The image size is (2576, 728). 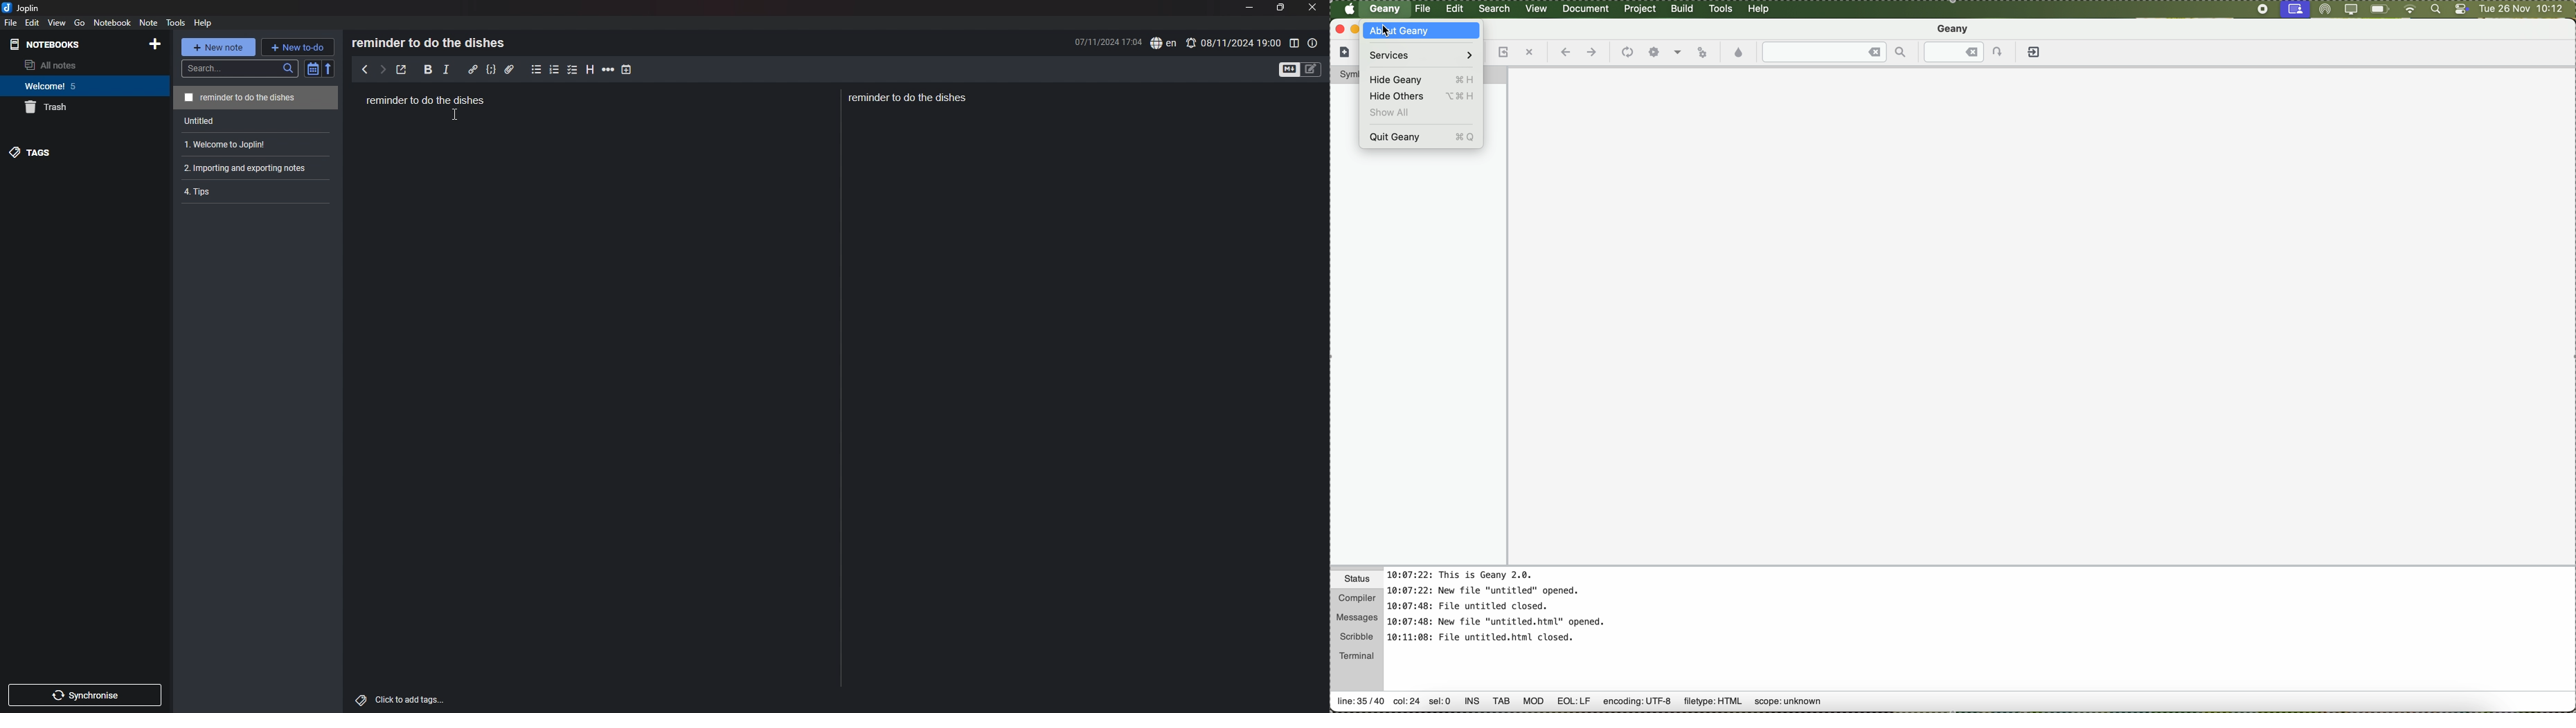 What do you see at coordinates (1281, 8) in the screenshot?
I see `resize` at bounding box center [1281, 8].